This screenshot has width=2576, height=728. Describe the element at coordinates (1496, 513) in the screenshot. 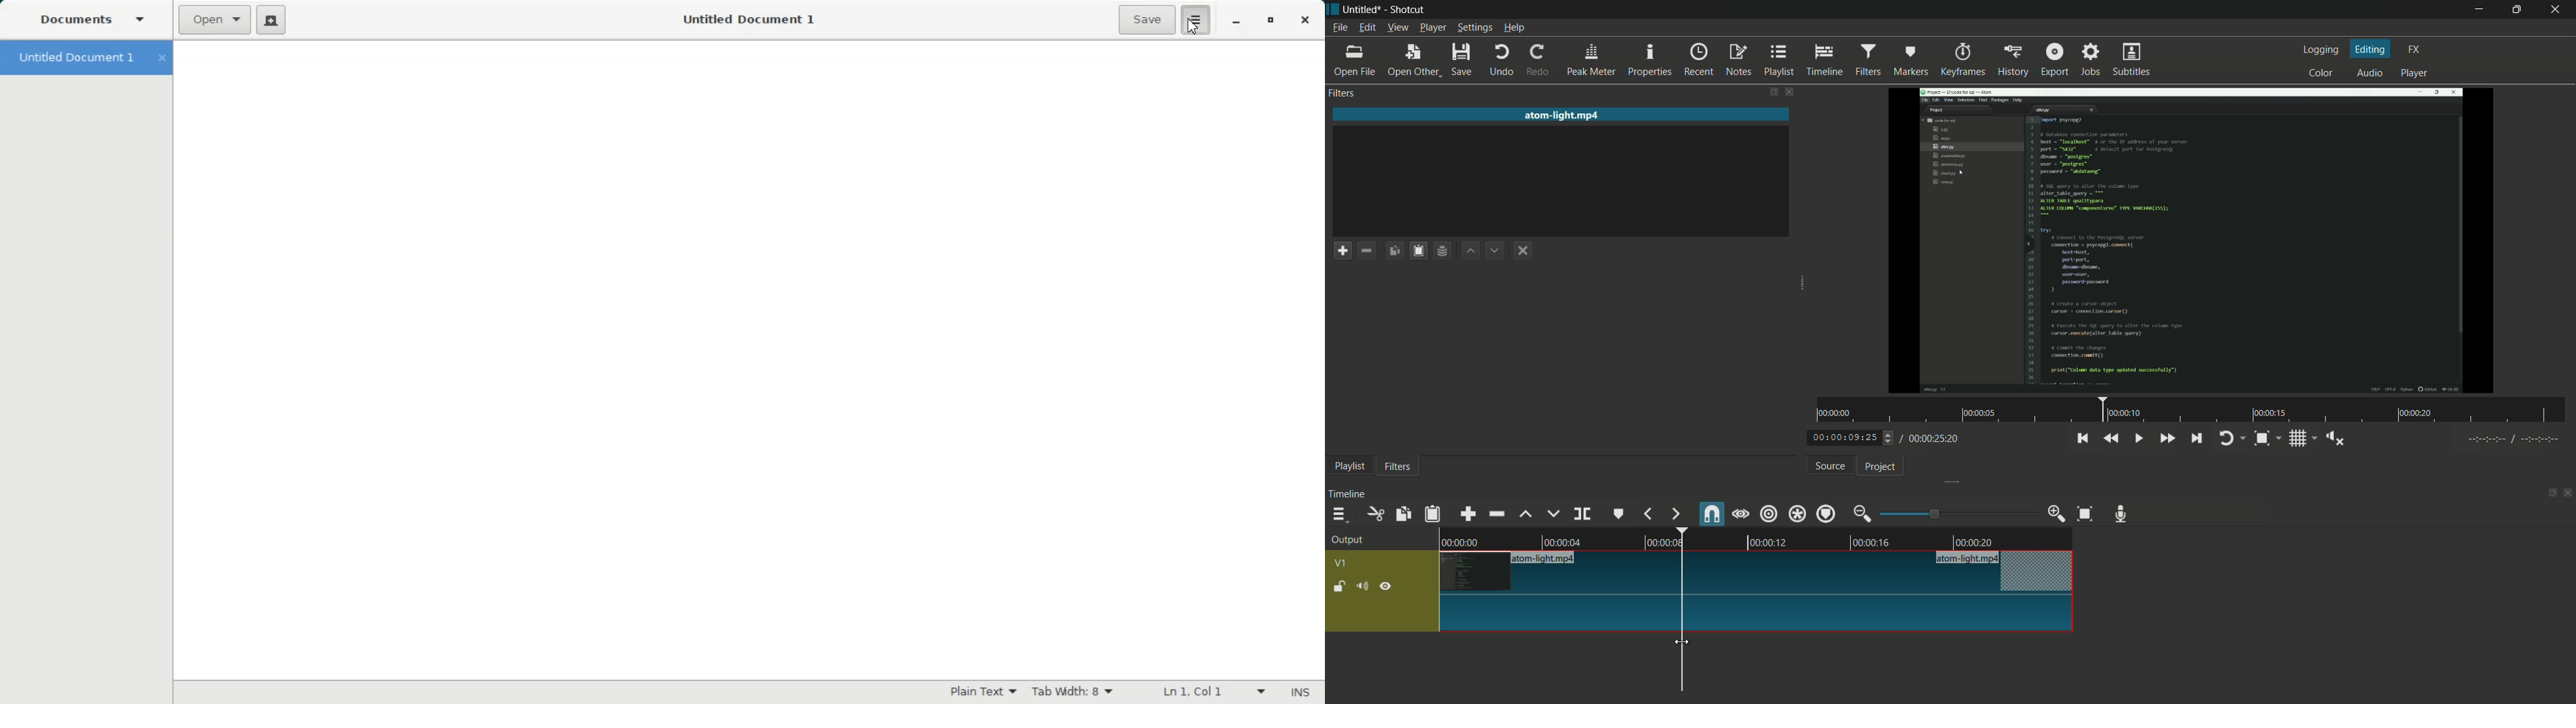

I see `ripple delete` at that location.